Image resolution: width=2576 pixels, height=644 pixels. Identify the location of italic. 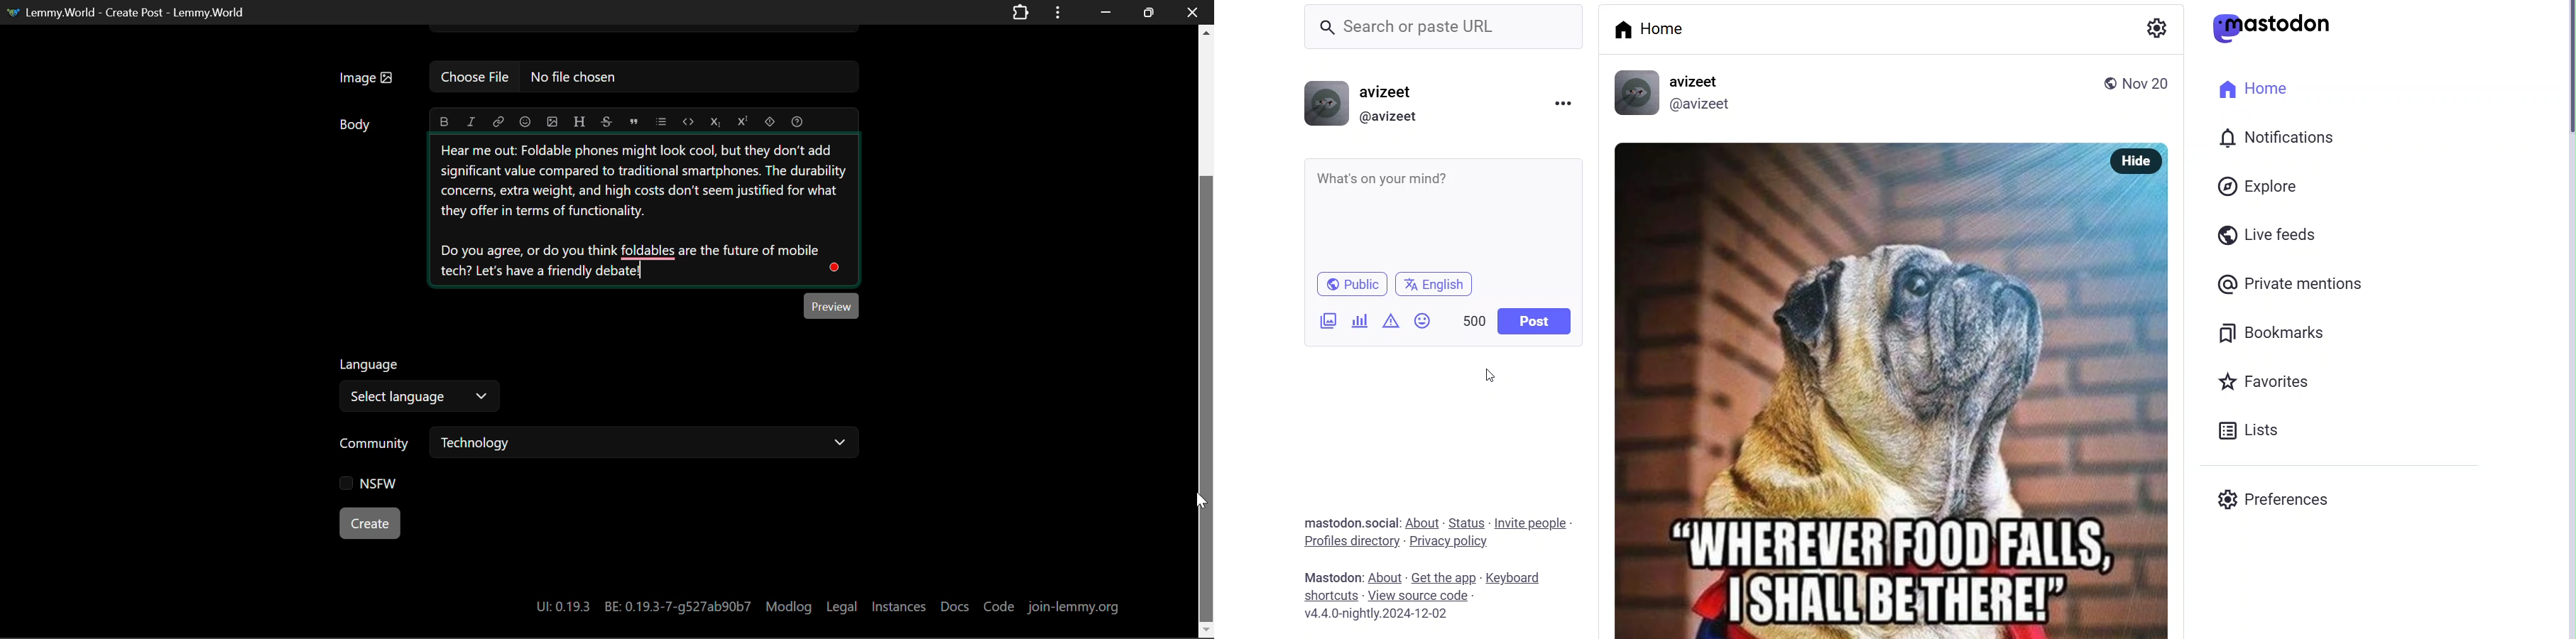
(471, 120).